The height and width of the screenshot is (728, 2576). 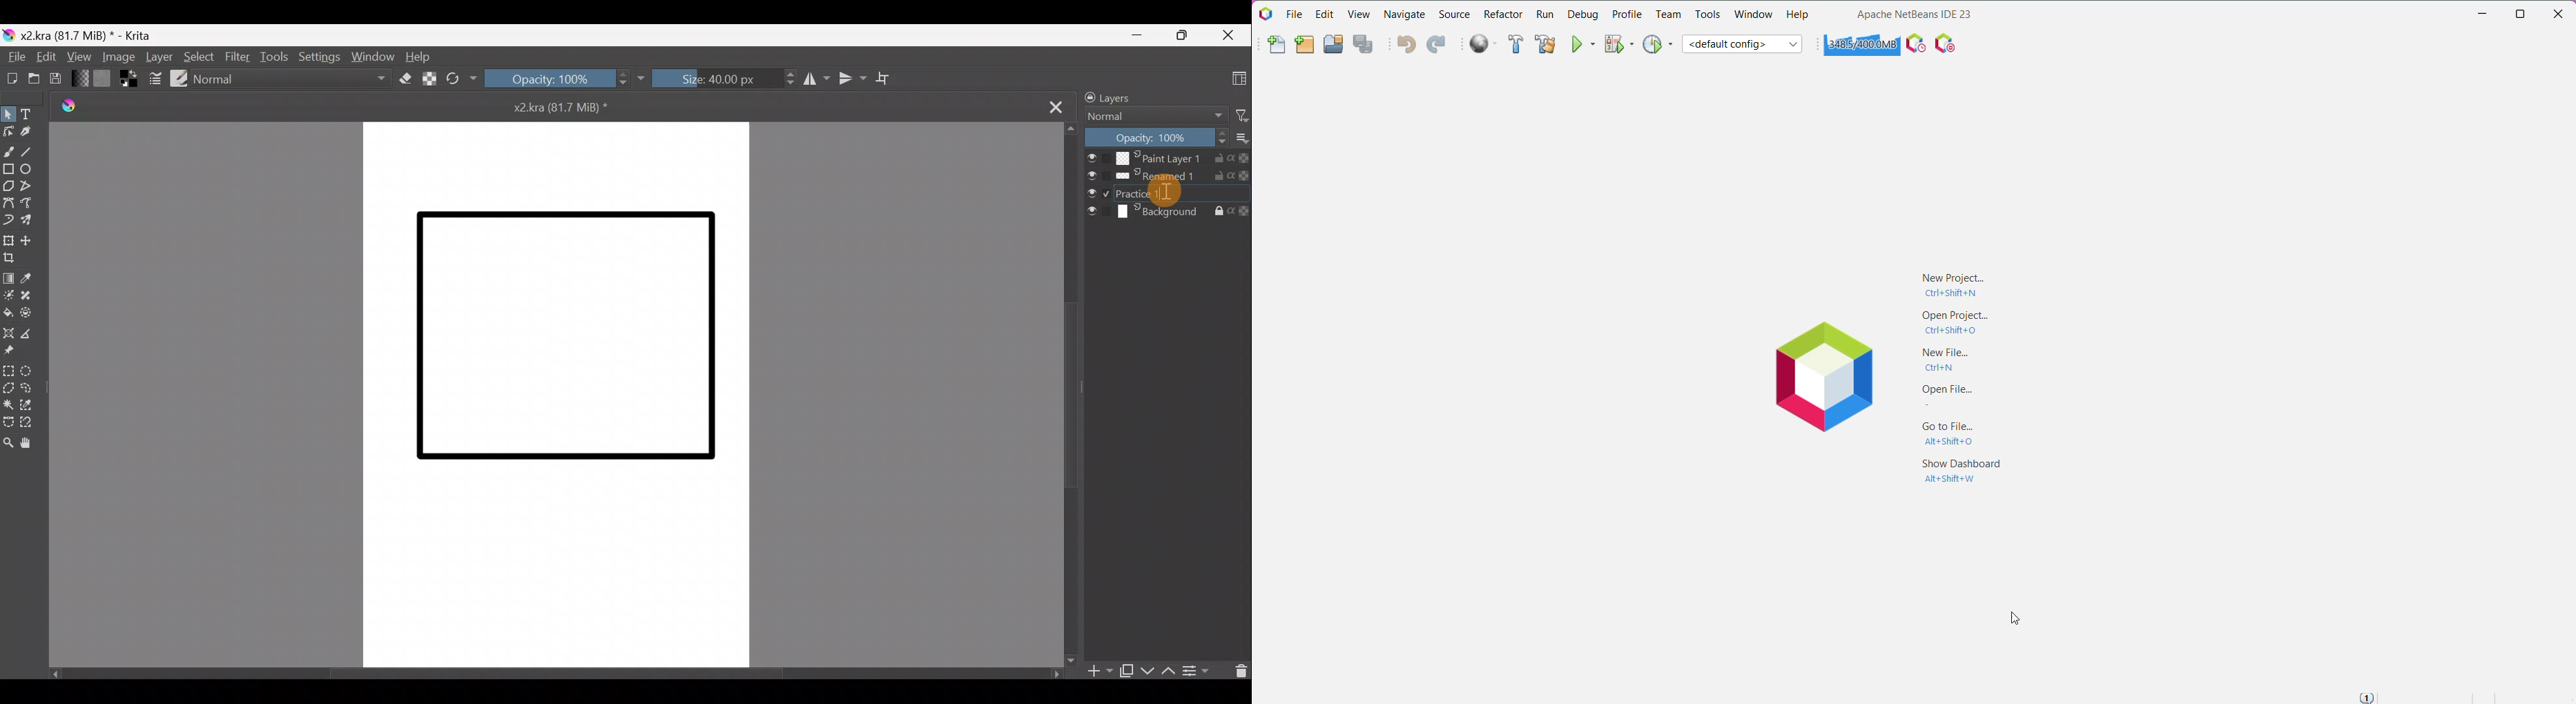 I want to click on Move layer/mask down, so click(x=1149, y=669).